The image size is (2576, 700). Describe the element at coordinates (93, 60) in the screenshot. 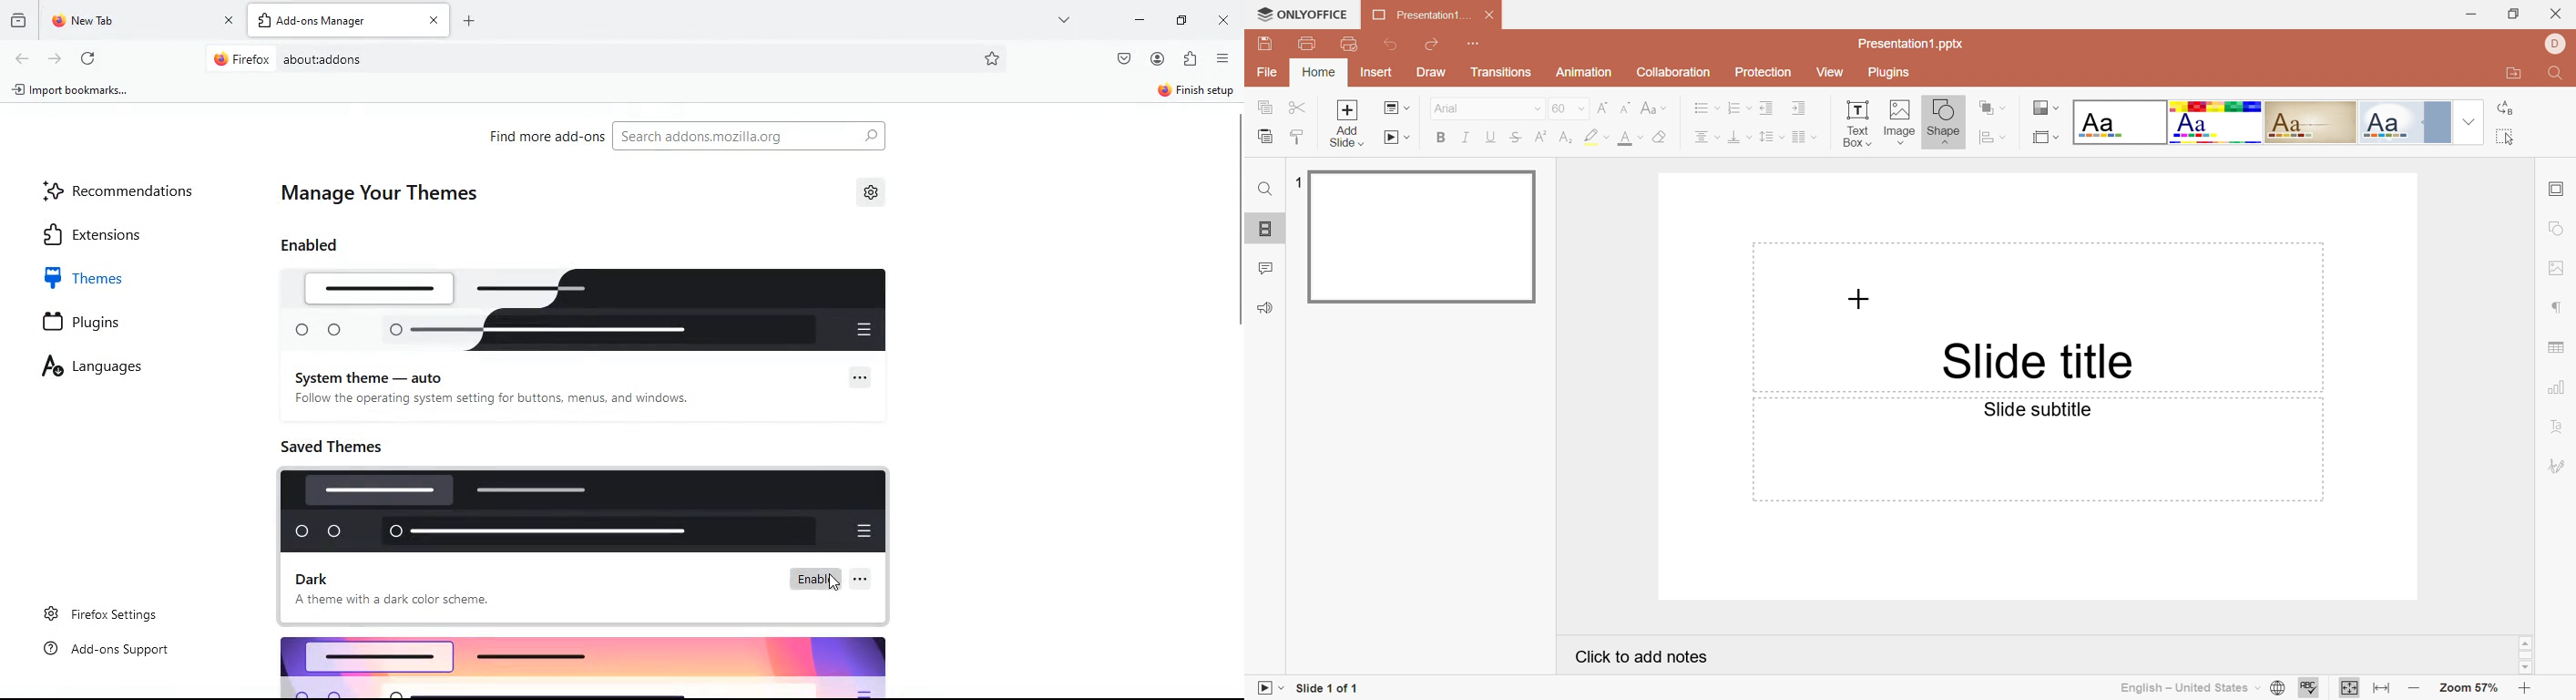

I see `refresh` at that location.